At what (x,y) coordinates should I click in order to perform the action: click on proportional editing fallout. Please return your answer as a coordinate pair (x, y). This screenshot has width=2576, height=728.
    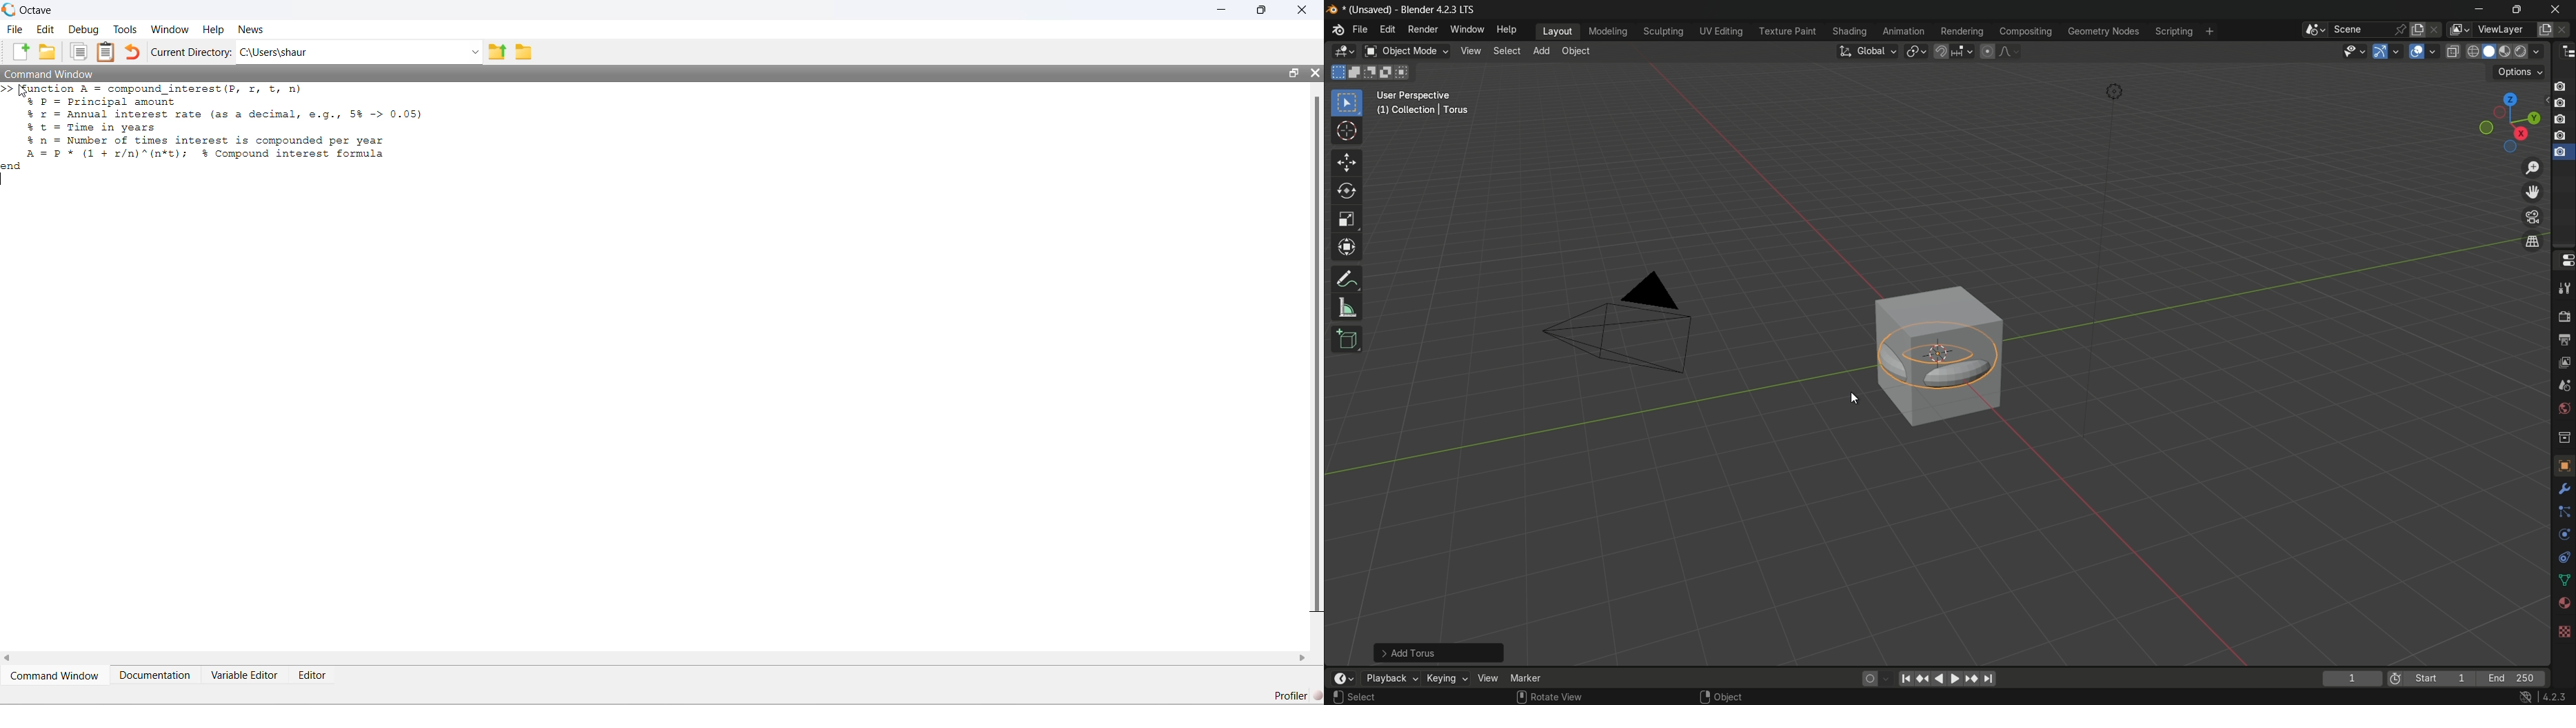
    Looking at the image, I should click on (2007, 51).